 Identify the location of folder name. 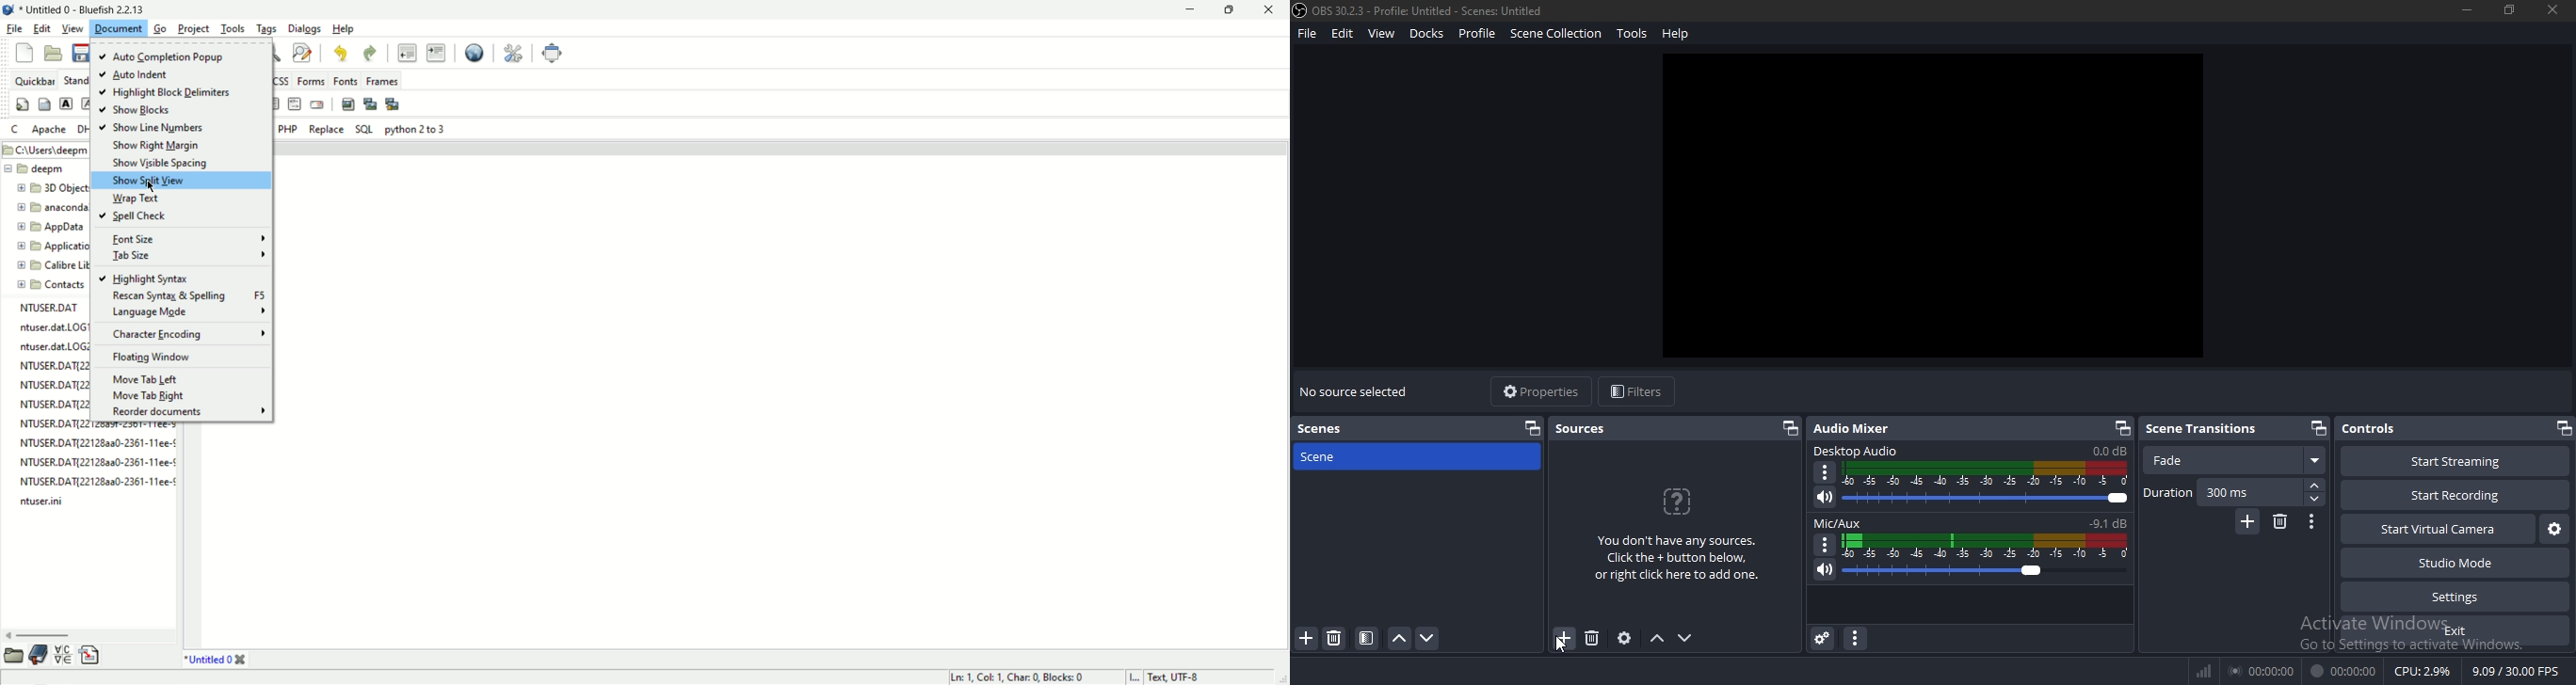
(44, 169).